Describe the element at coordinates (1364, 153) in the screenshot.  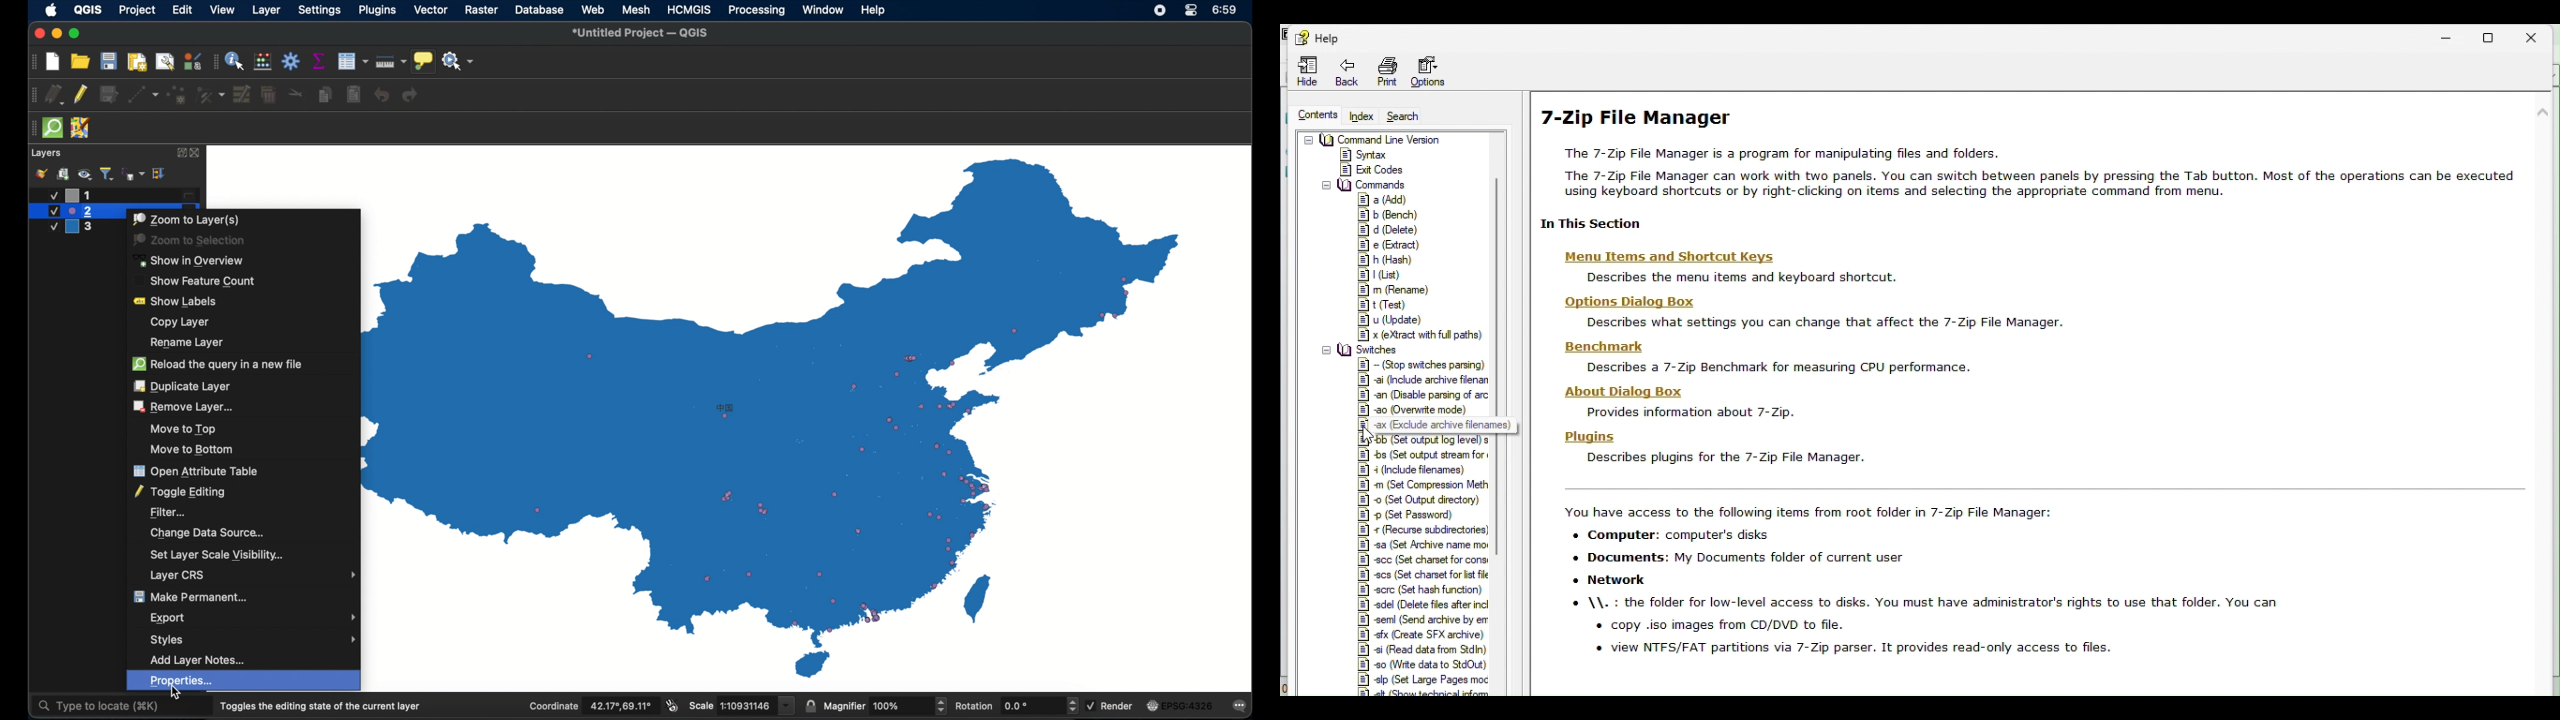
I see `8) Surtax` at that location.